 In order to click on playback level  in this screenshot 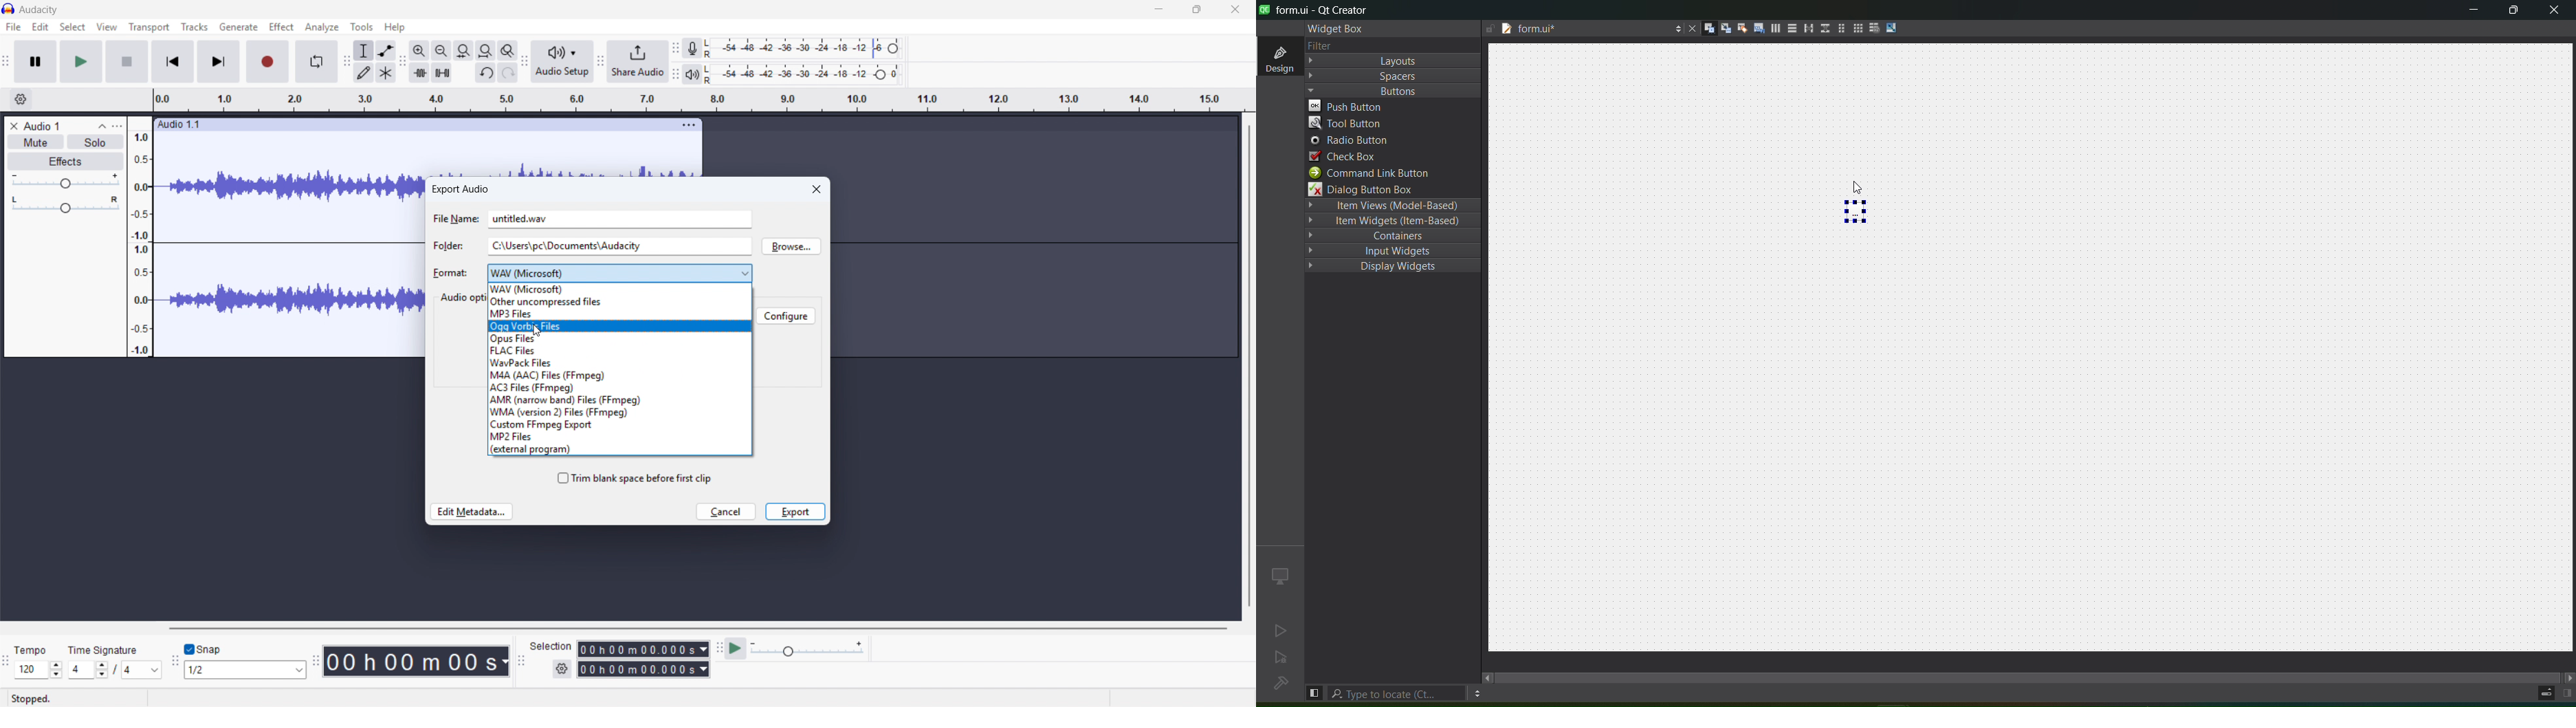, I will do `click(807, 75)`.